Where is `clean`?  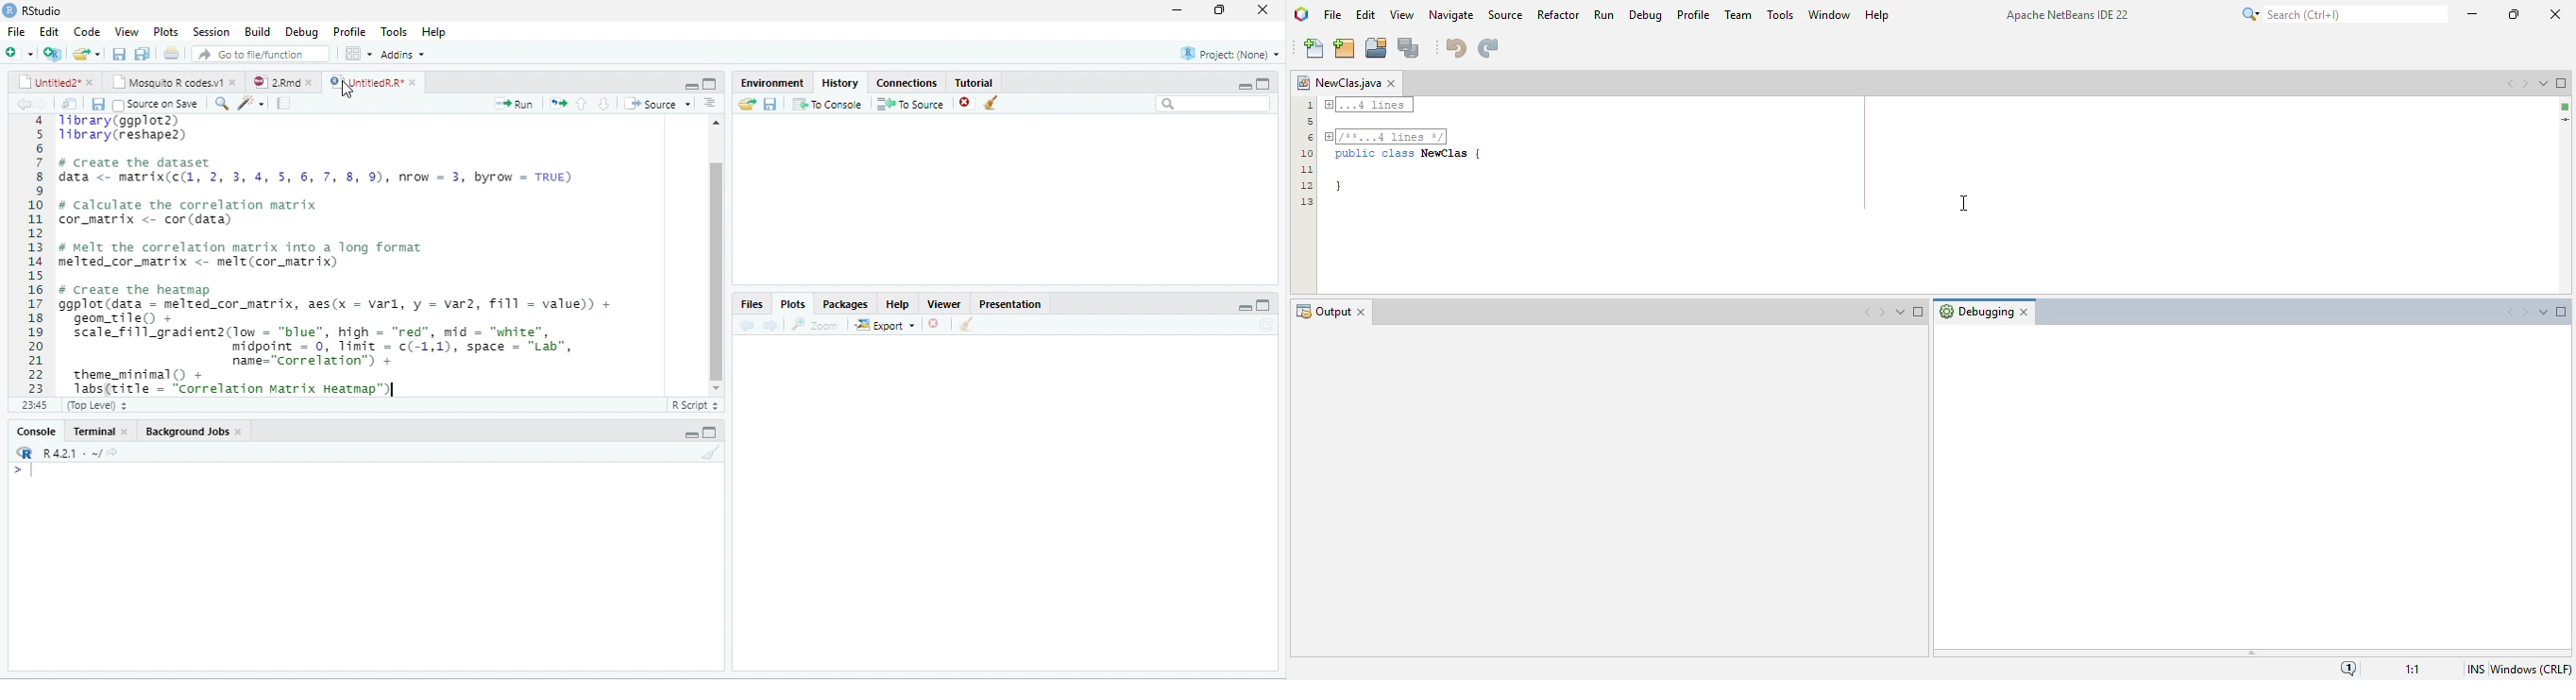 clean is located at coordinates (1004, 105).